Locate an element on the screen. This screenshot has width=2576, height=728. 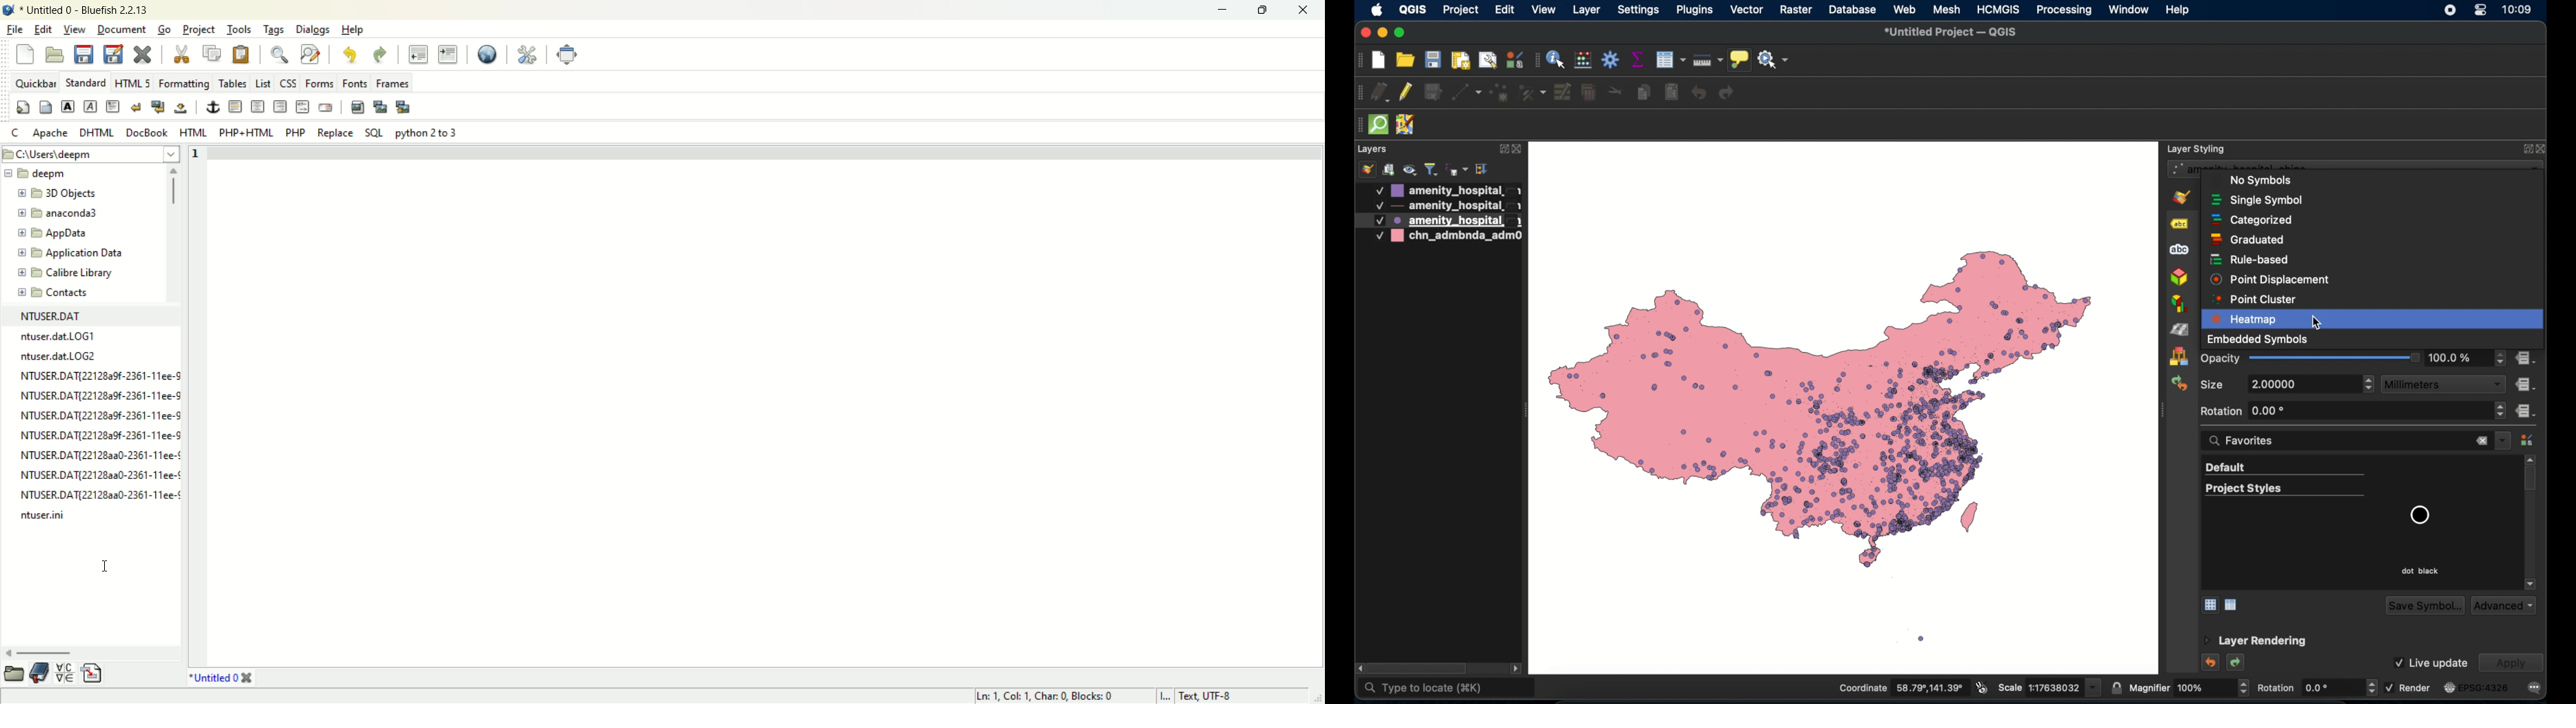
current edits is located at coordinates (1380, 91).